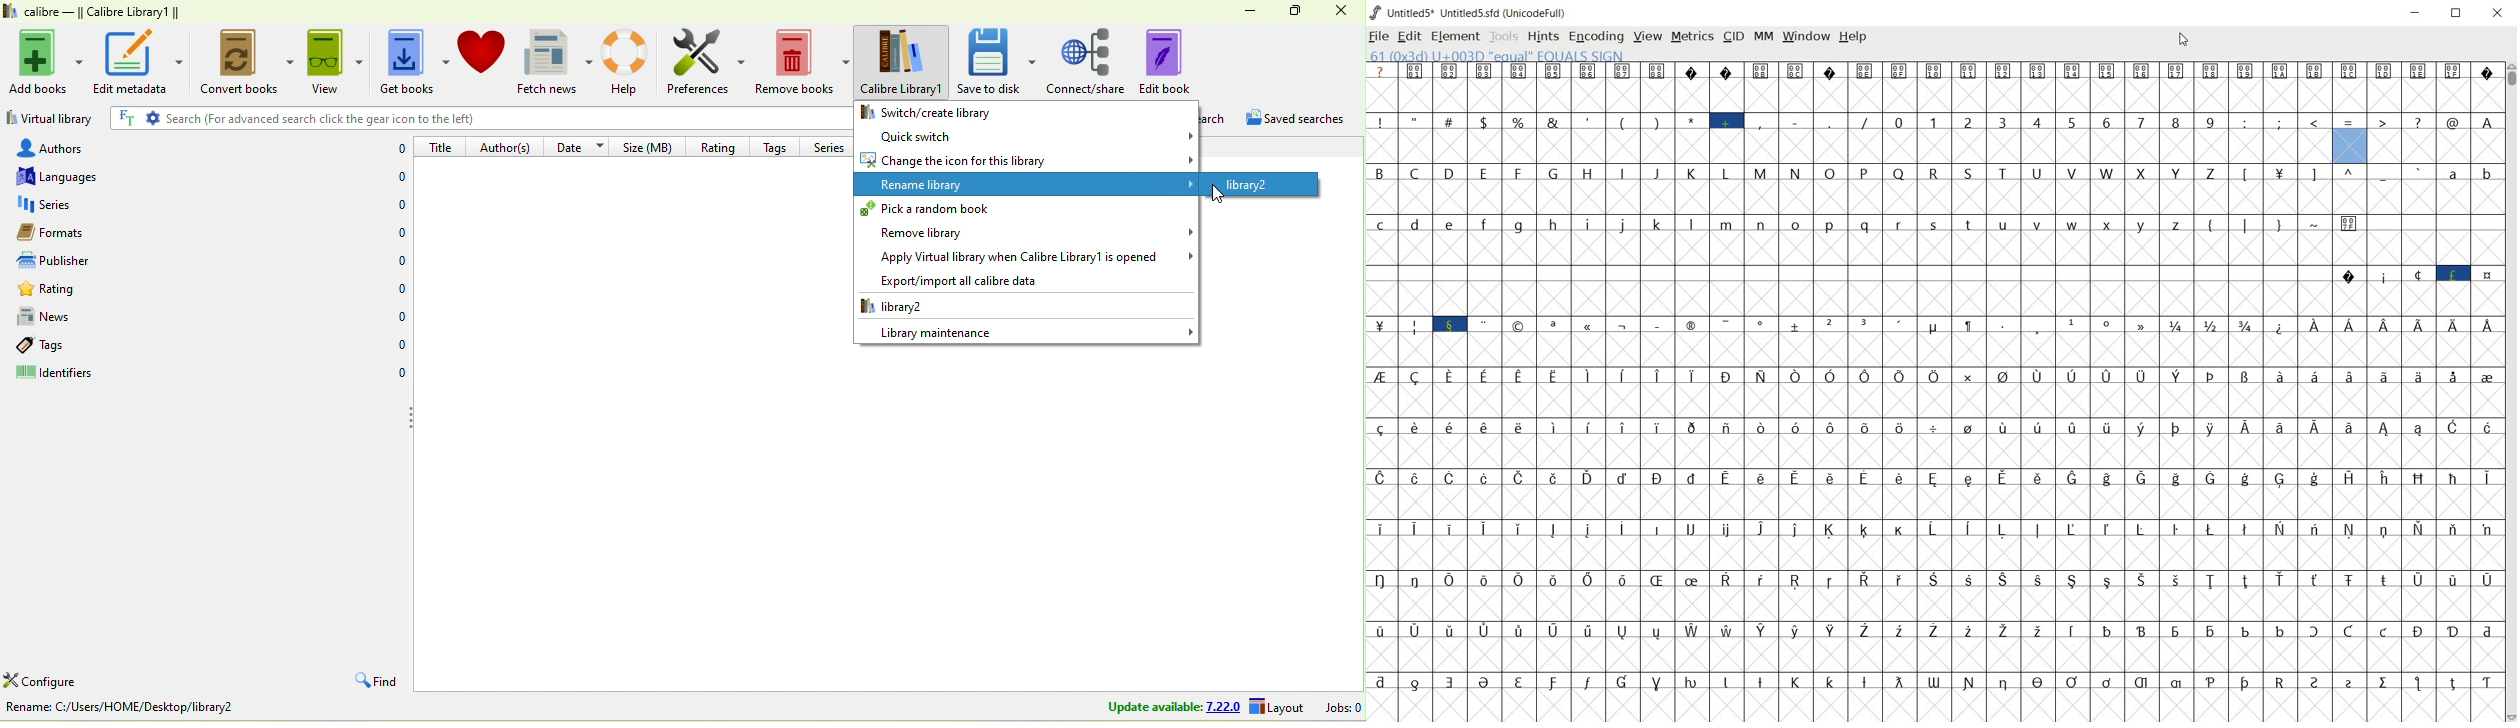 The width and height of the screenshot is (2520, 728). What do you see at coordinates (2416, 13) in the screenshot?
I see `minimize` at bounding box center [2416, 13].